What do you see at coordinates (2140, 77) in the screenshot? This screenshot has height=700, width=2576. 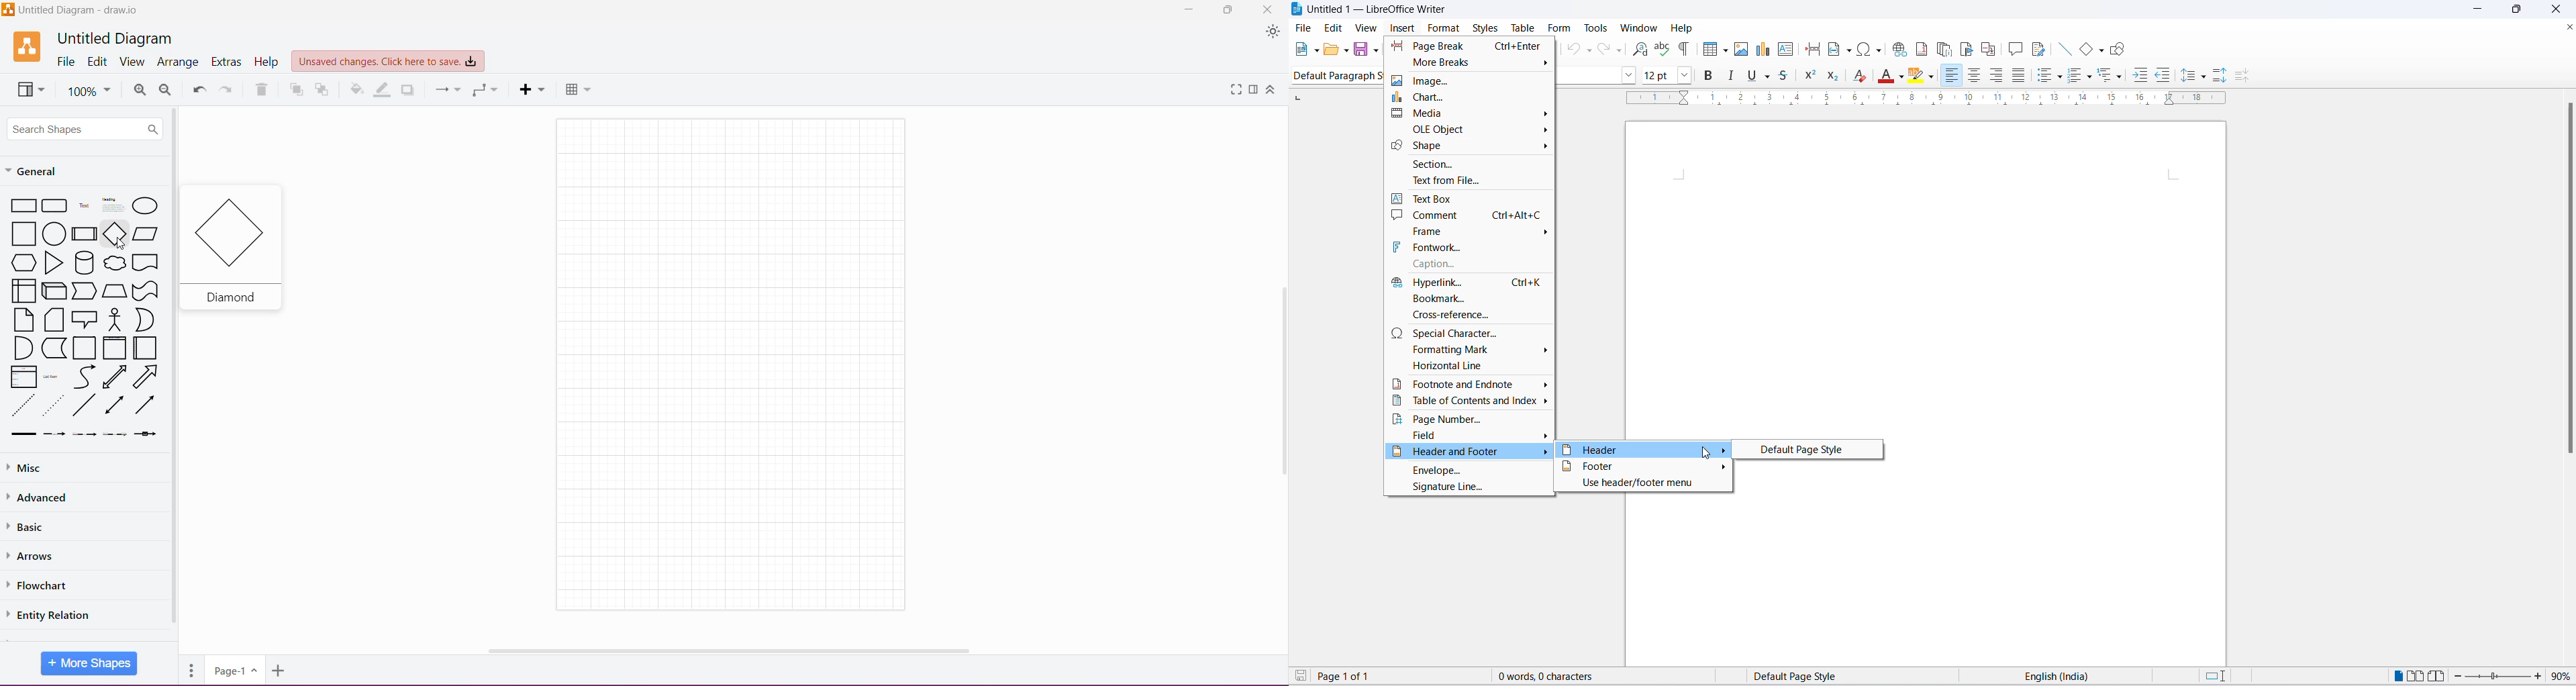 I see `increase indent` at bounding box center [2140, 77].